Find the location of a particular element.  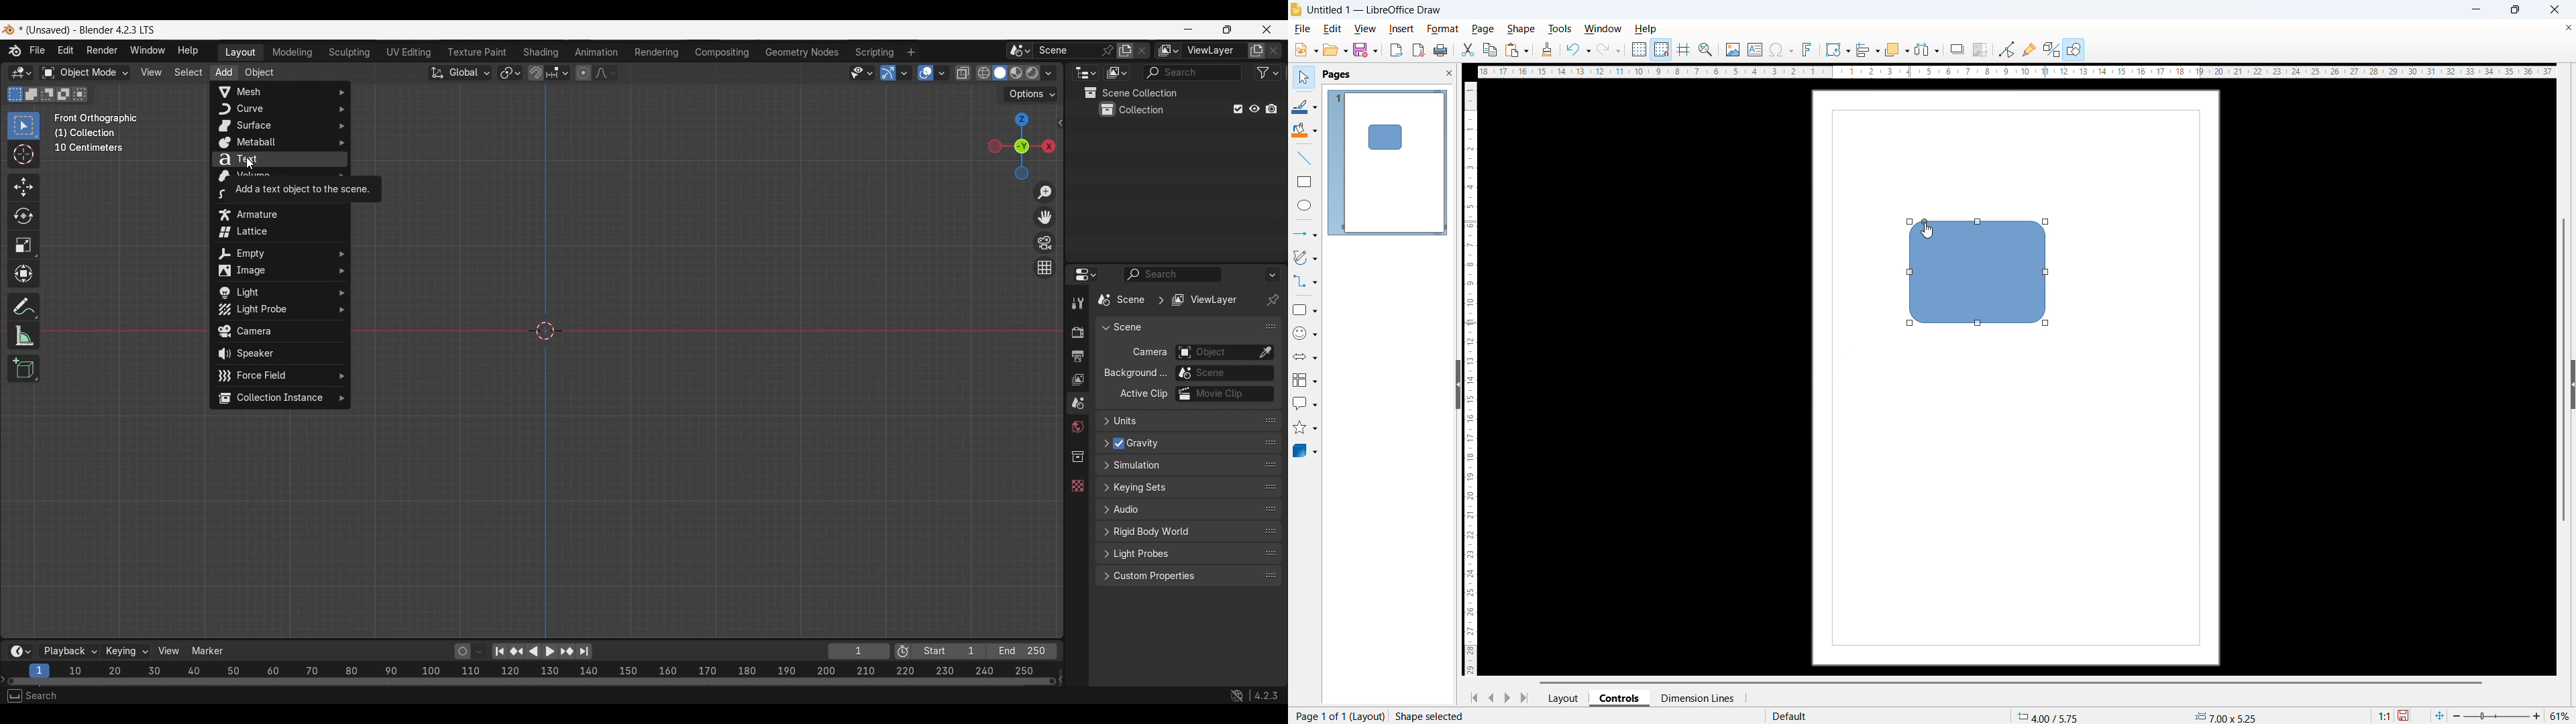

7.00x5.25 is located at coordinates (2225, 717).